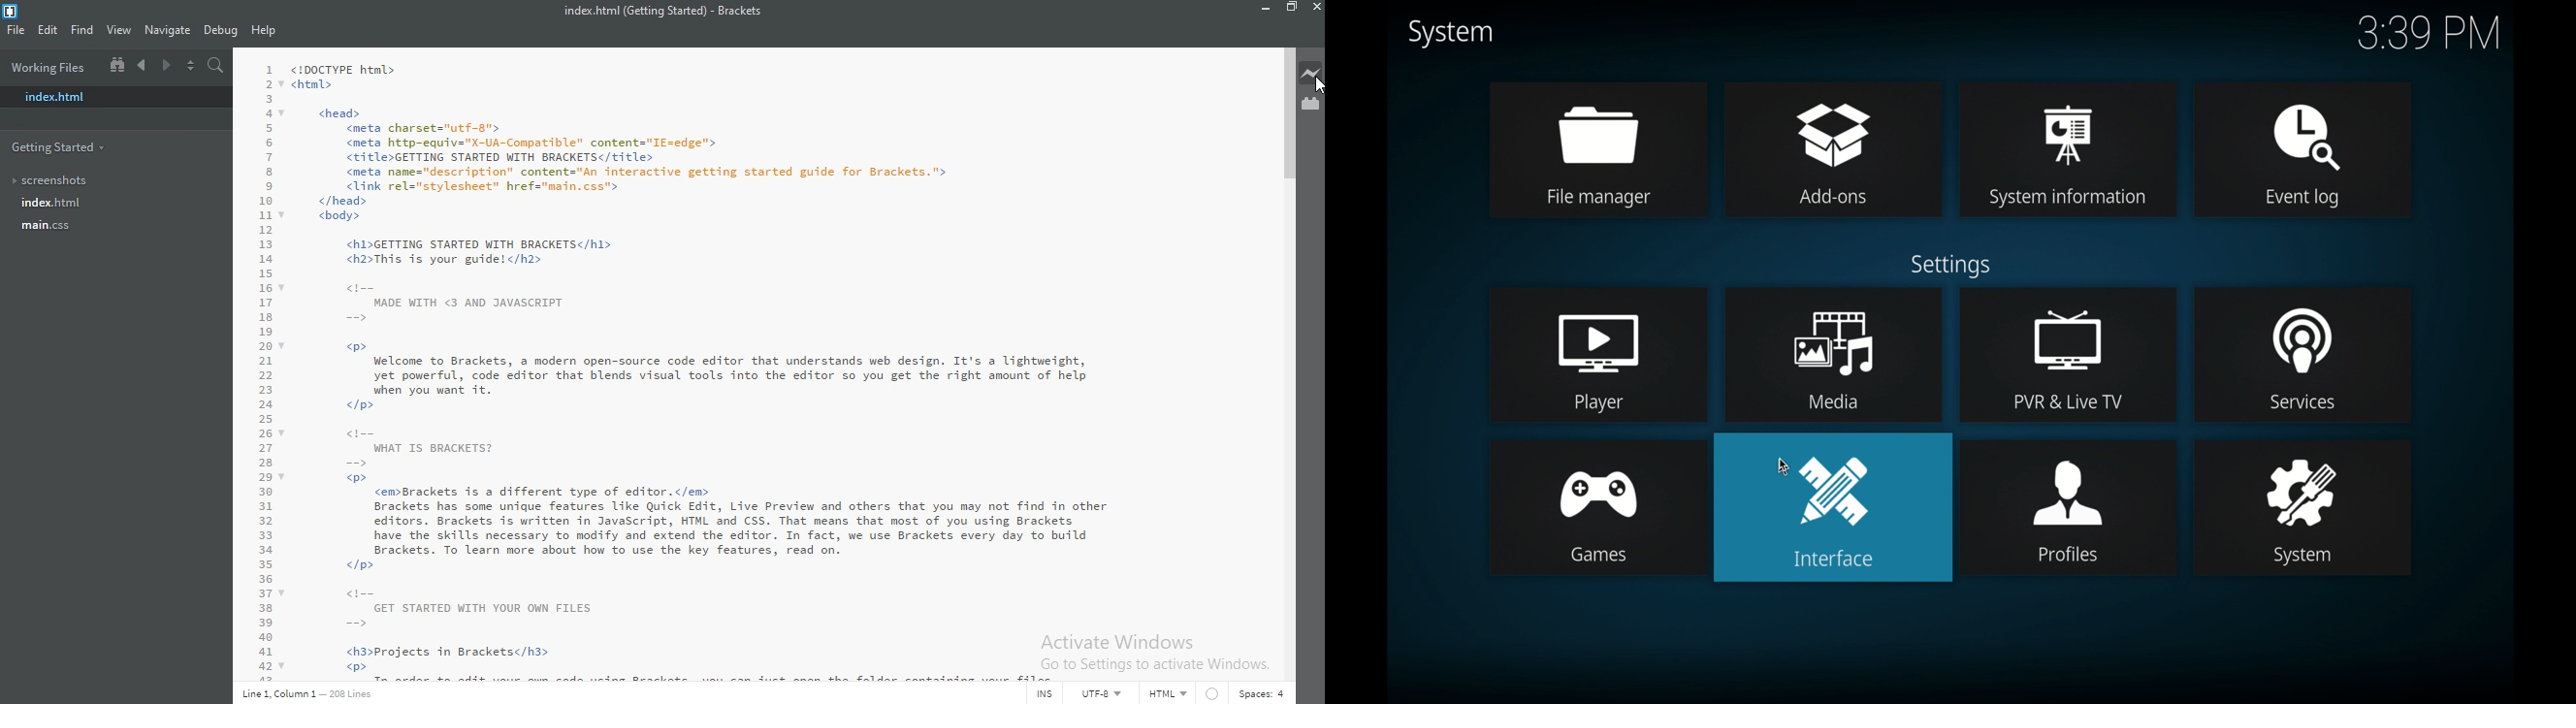 This screenshot has height=728, width=2576. I want to click on Debug, so click(223, 30).